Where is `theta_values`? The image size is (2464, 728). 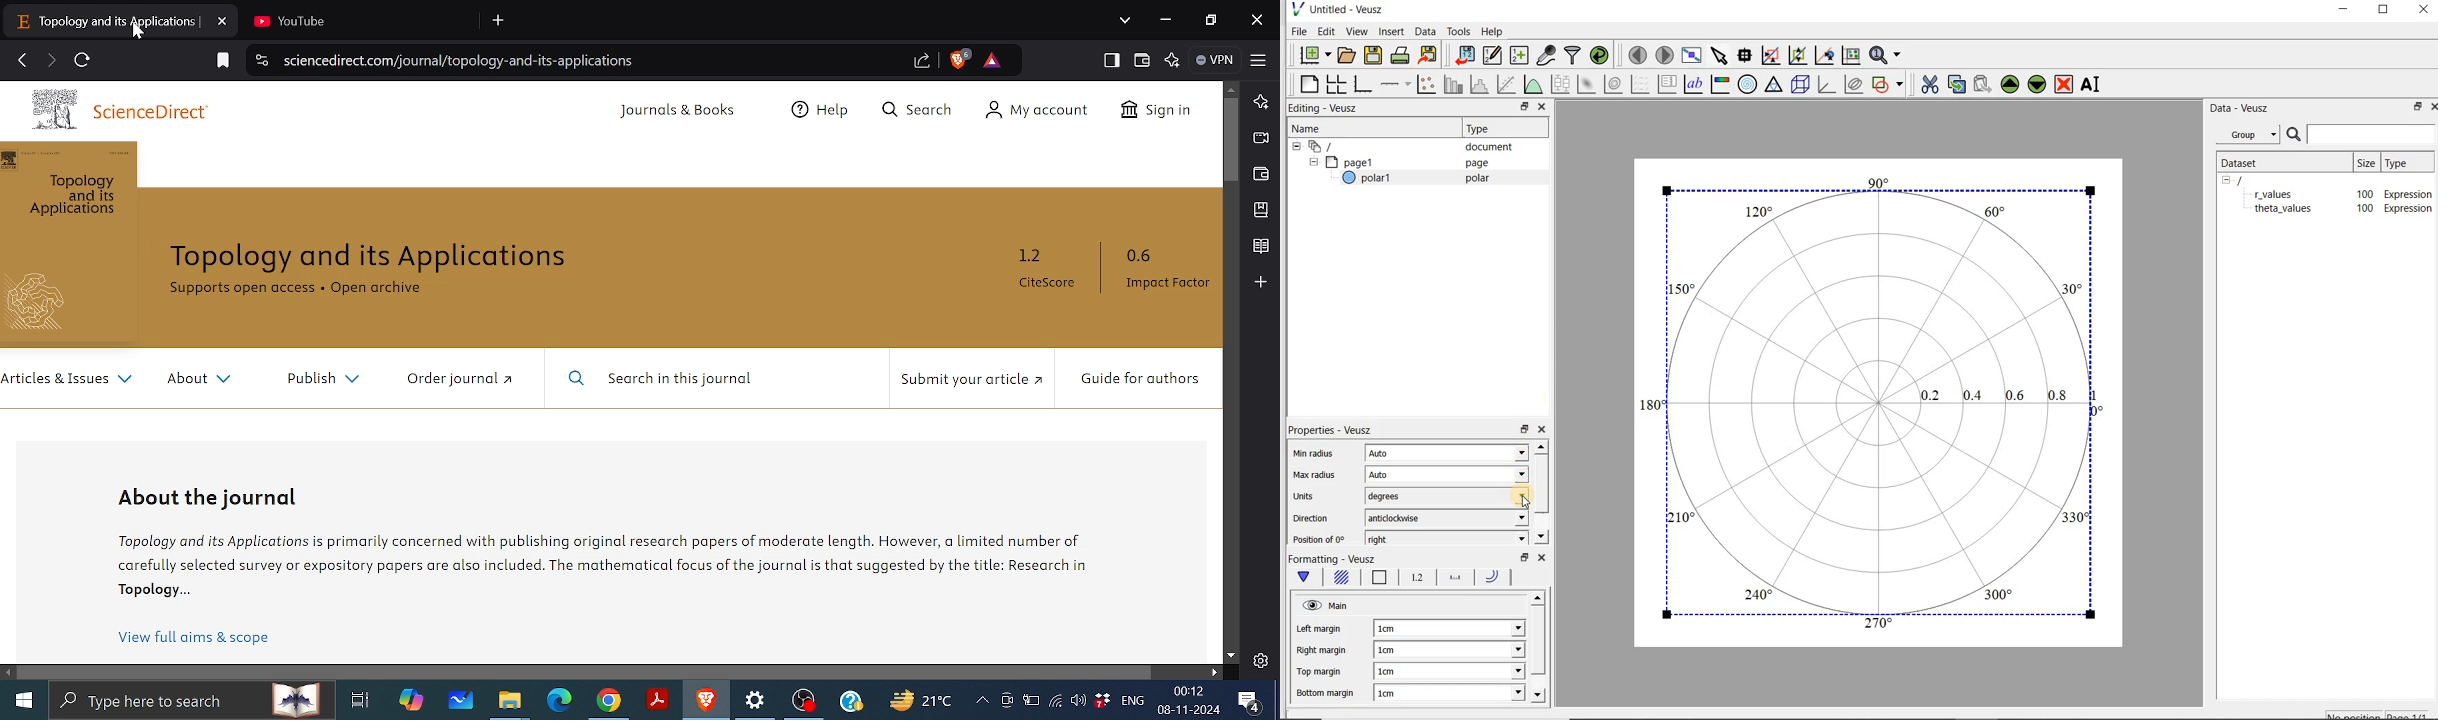 theta_values is located at coordinates (2287, 210).